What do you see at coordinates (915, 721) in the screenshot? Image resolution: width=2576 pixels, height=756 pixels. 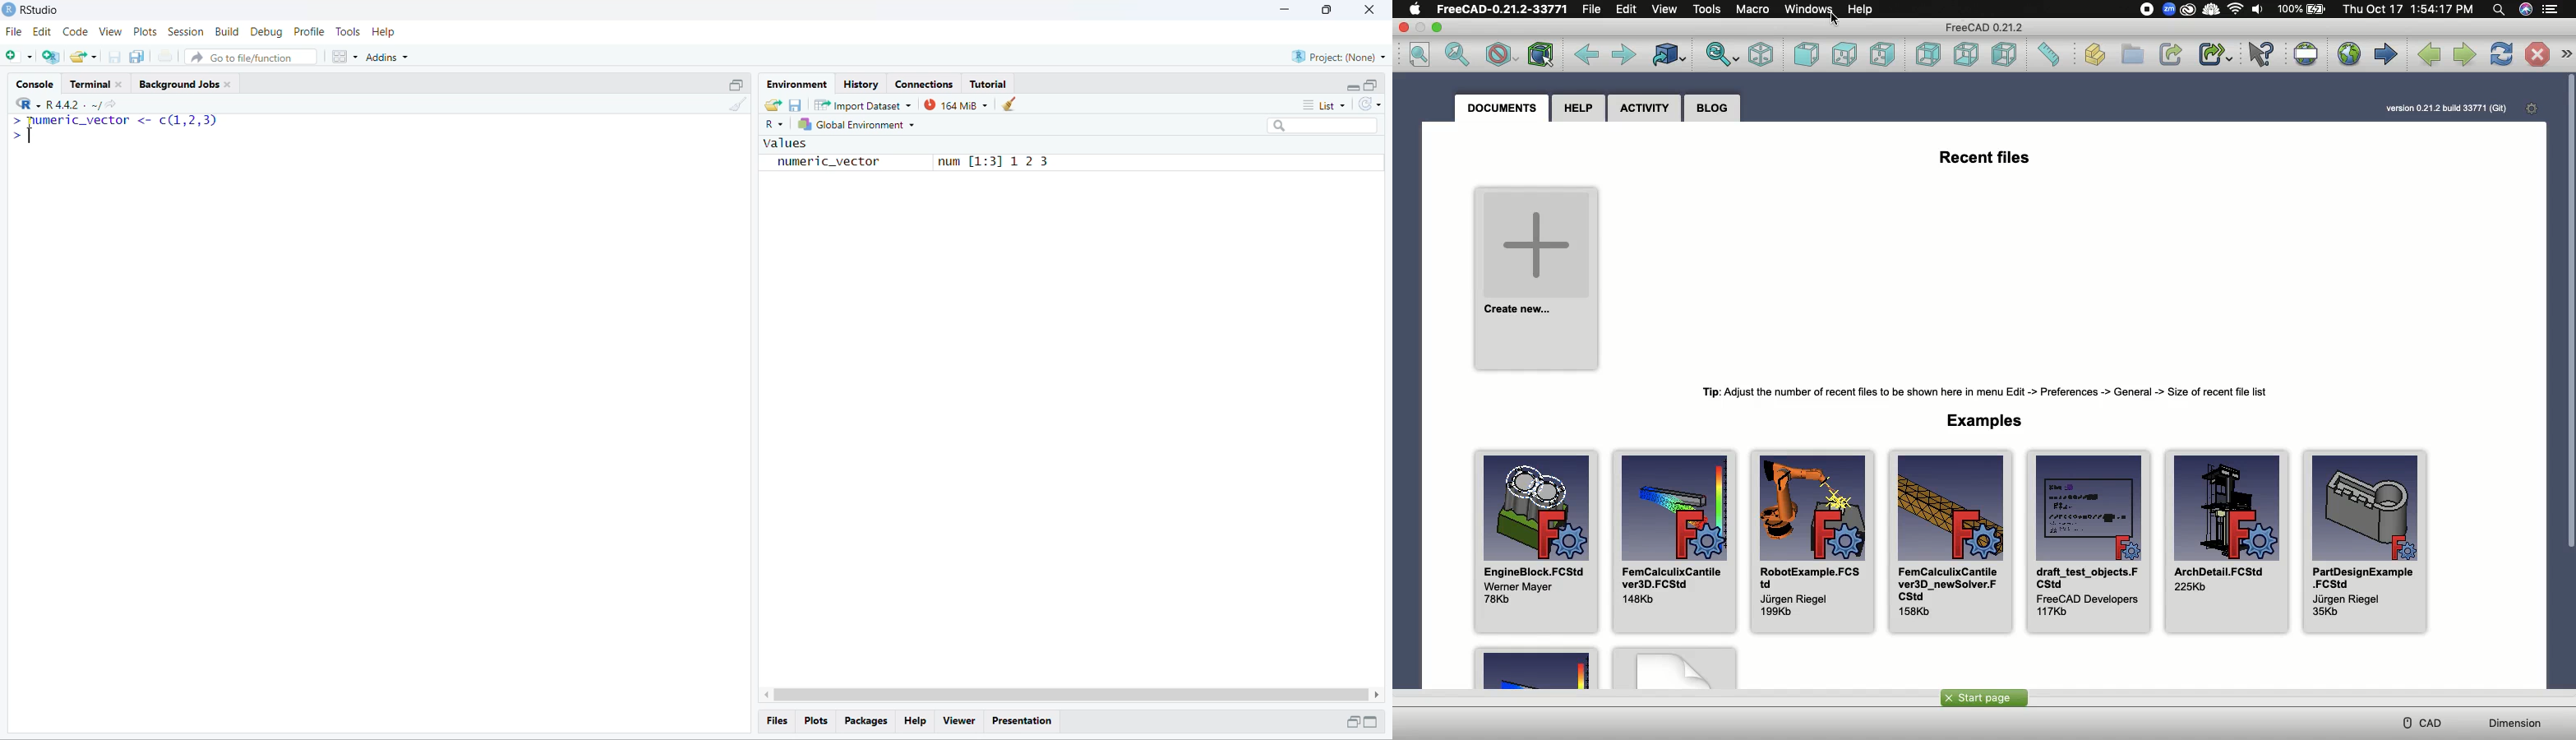 I see `Help` at bounding box center [915, 721].